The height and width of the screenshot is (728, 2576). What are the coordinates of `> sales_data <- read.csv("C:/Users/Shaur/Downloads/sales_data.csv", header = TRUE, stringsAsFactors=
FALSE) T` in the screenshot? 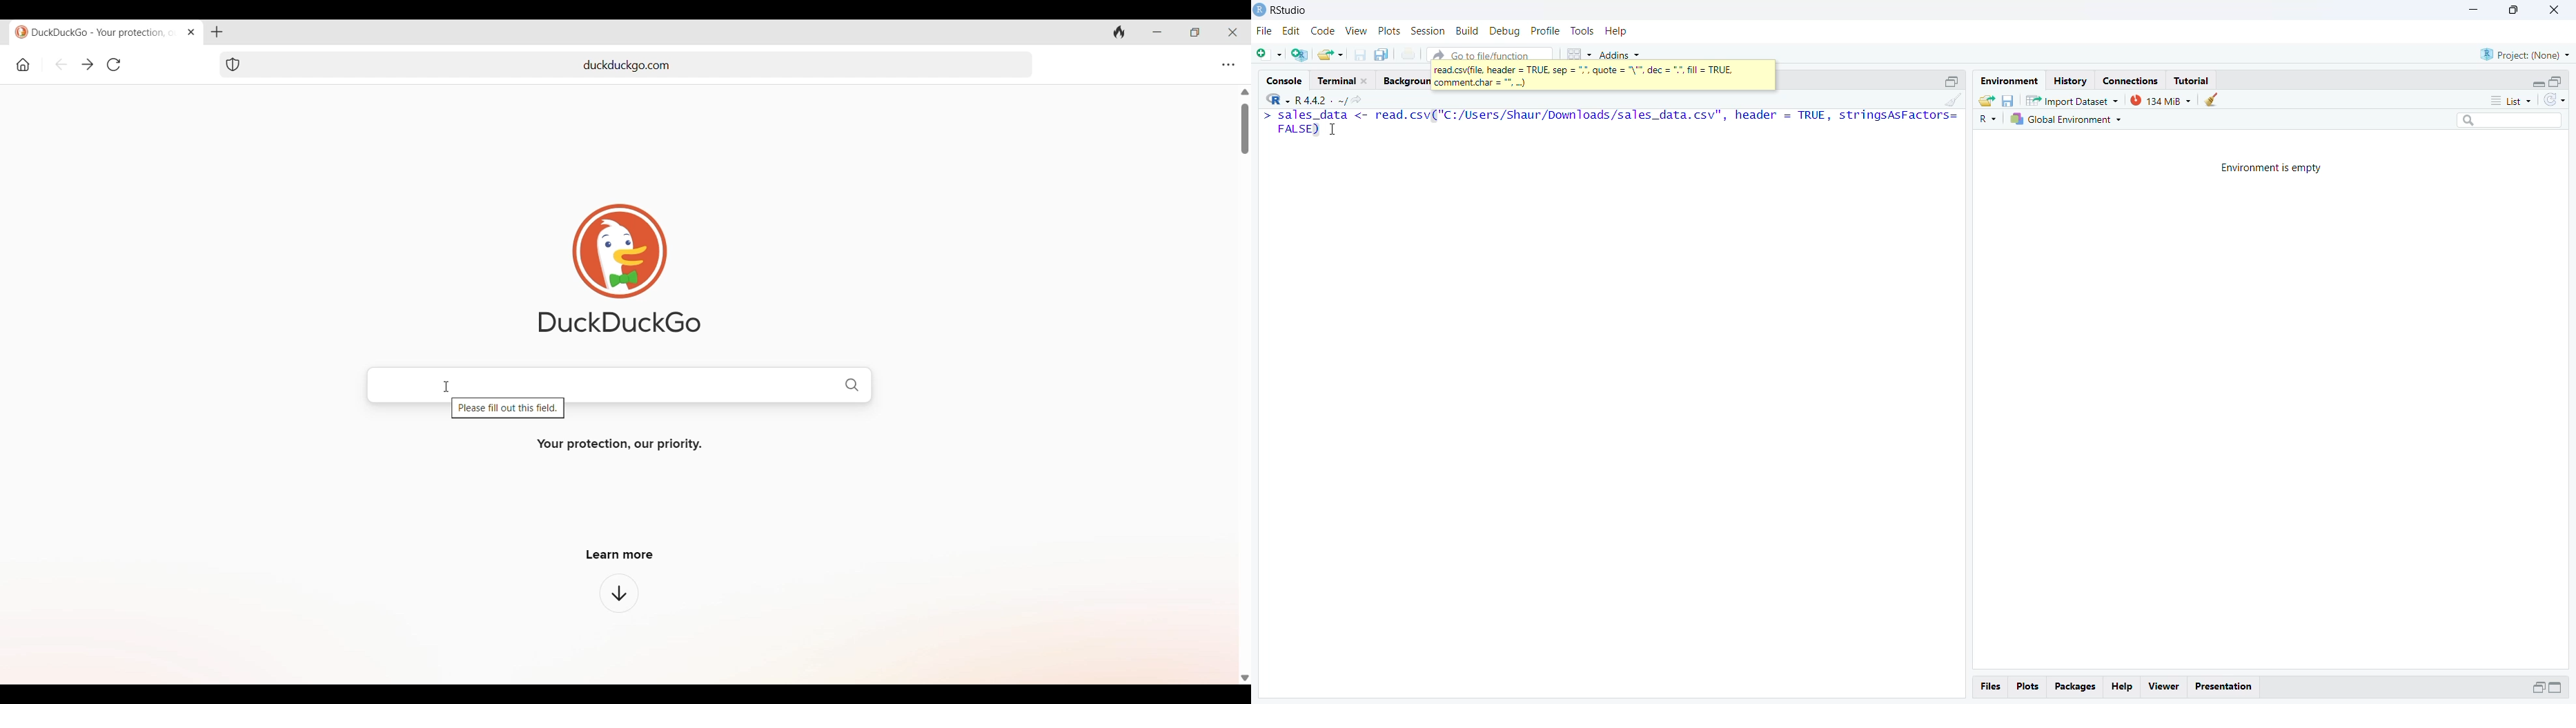 It's located at (1608, 124).